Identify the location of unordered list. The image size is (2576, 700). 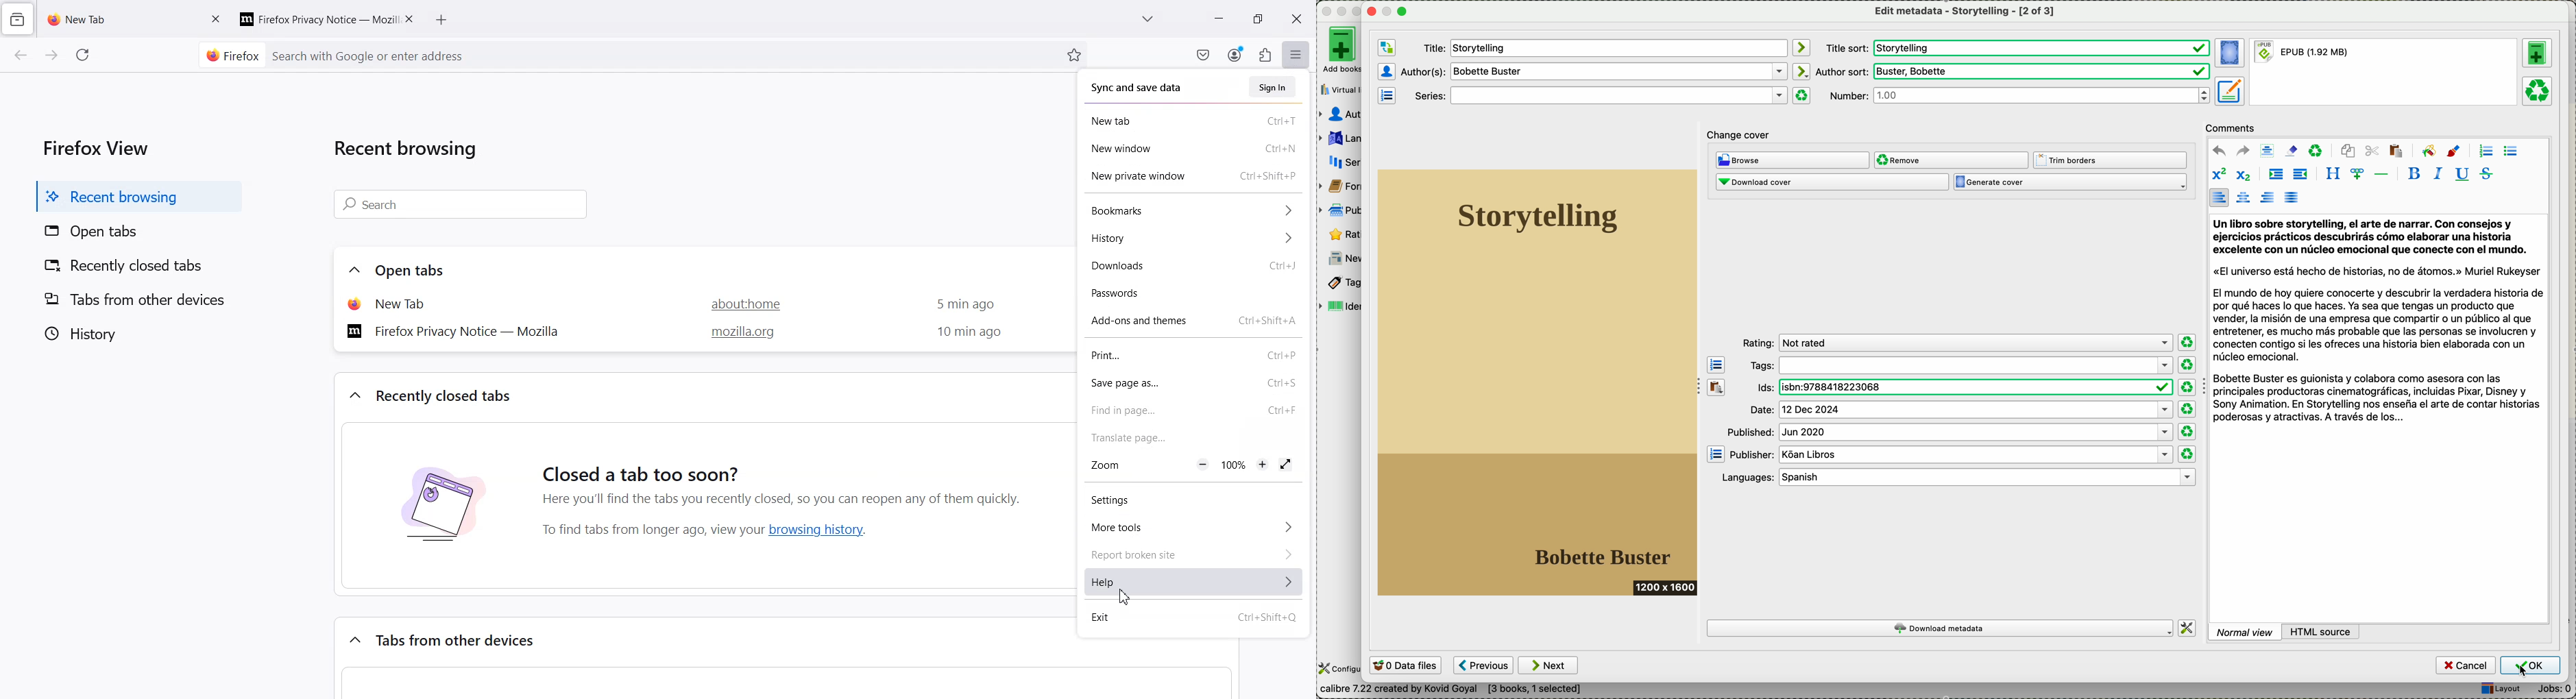
(2511, 151).